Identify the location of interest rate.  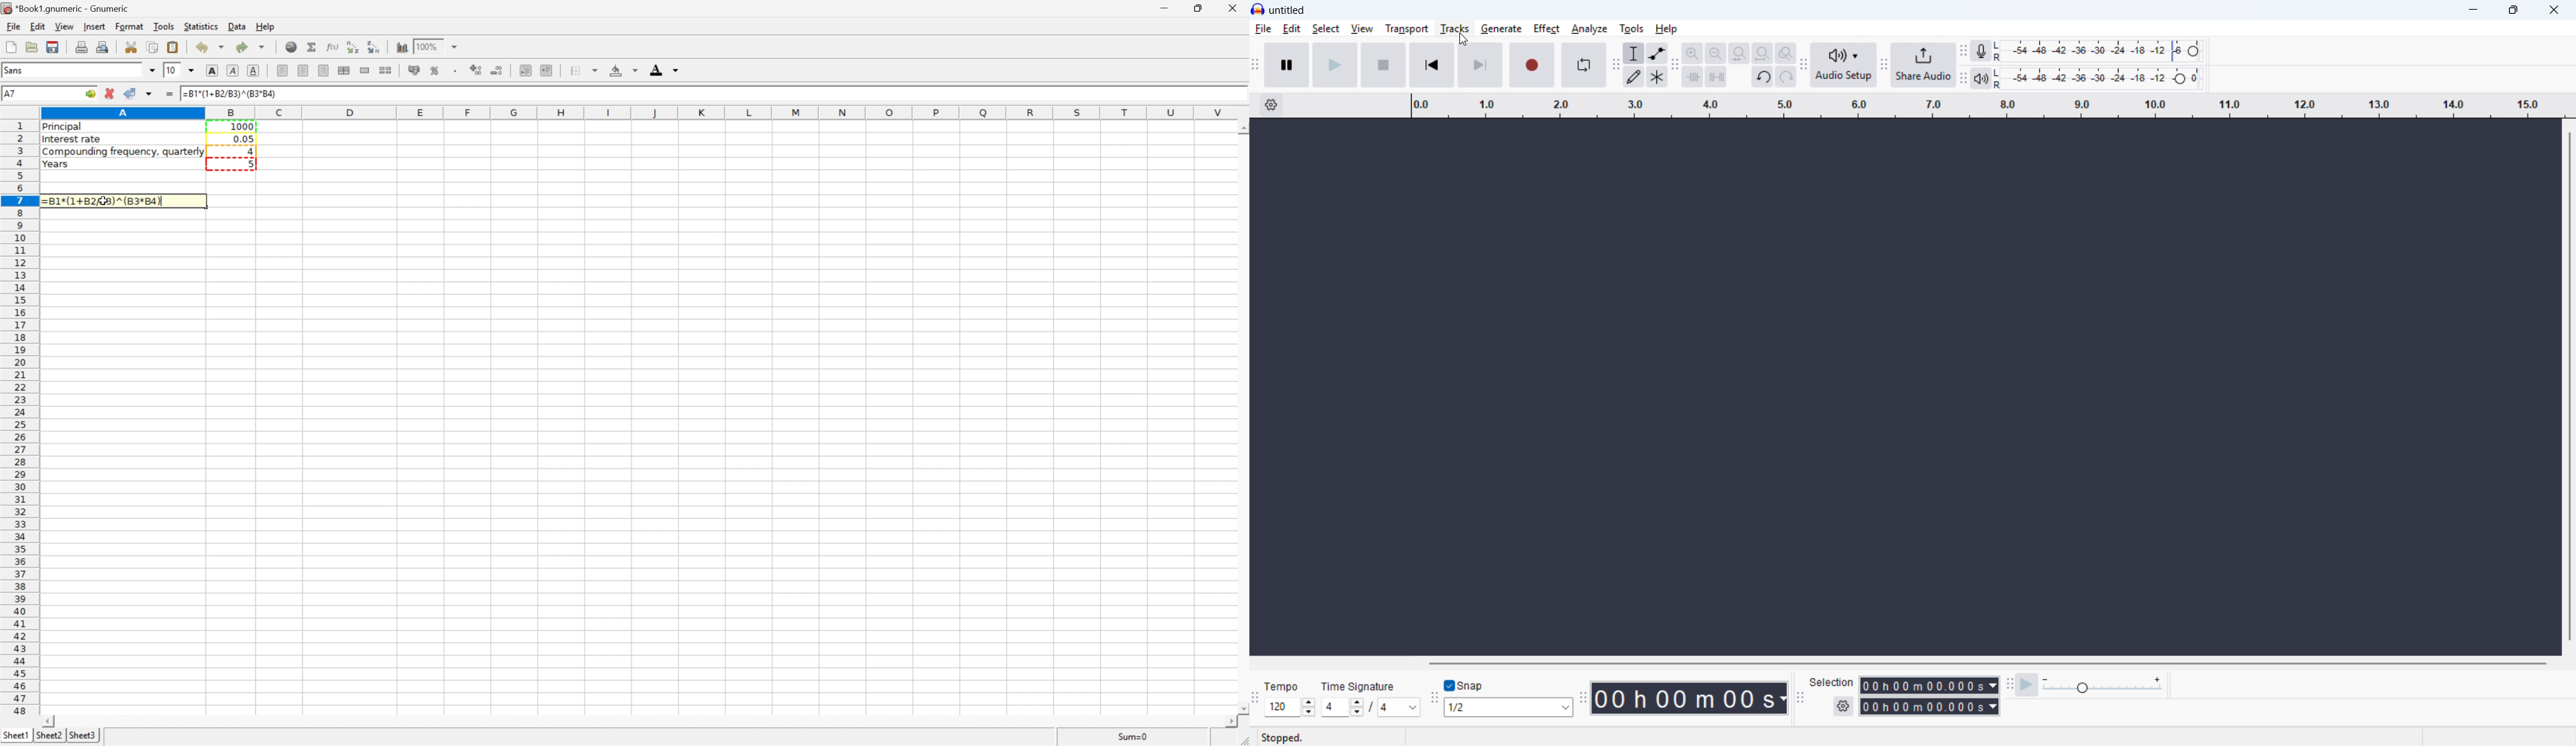
(72, 141).